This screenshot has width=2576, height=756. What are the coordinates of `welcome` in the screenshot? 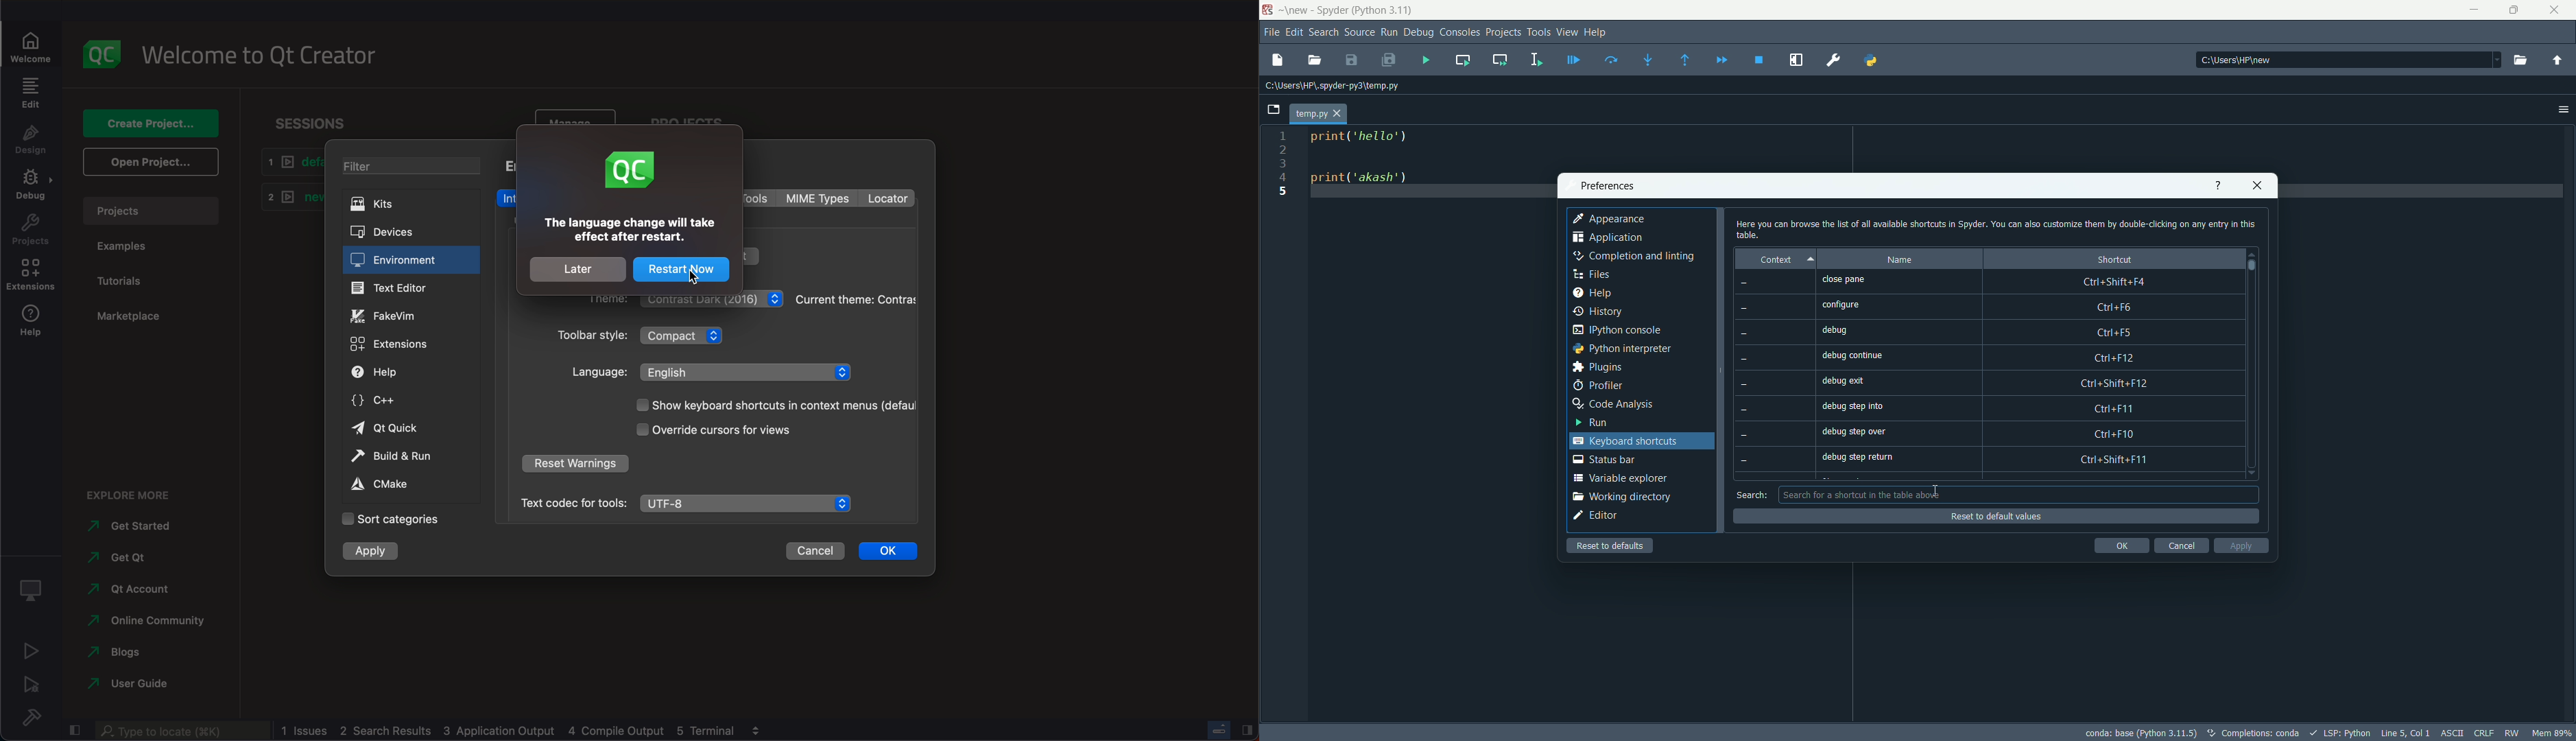 It's located at (261, 56).